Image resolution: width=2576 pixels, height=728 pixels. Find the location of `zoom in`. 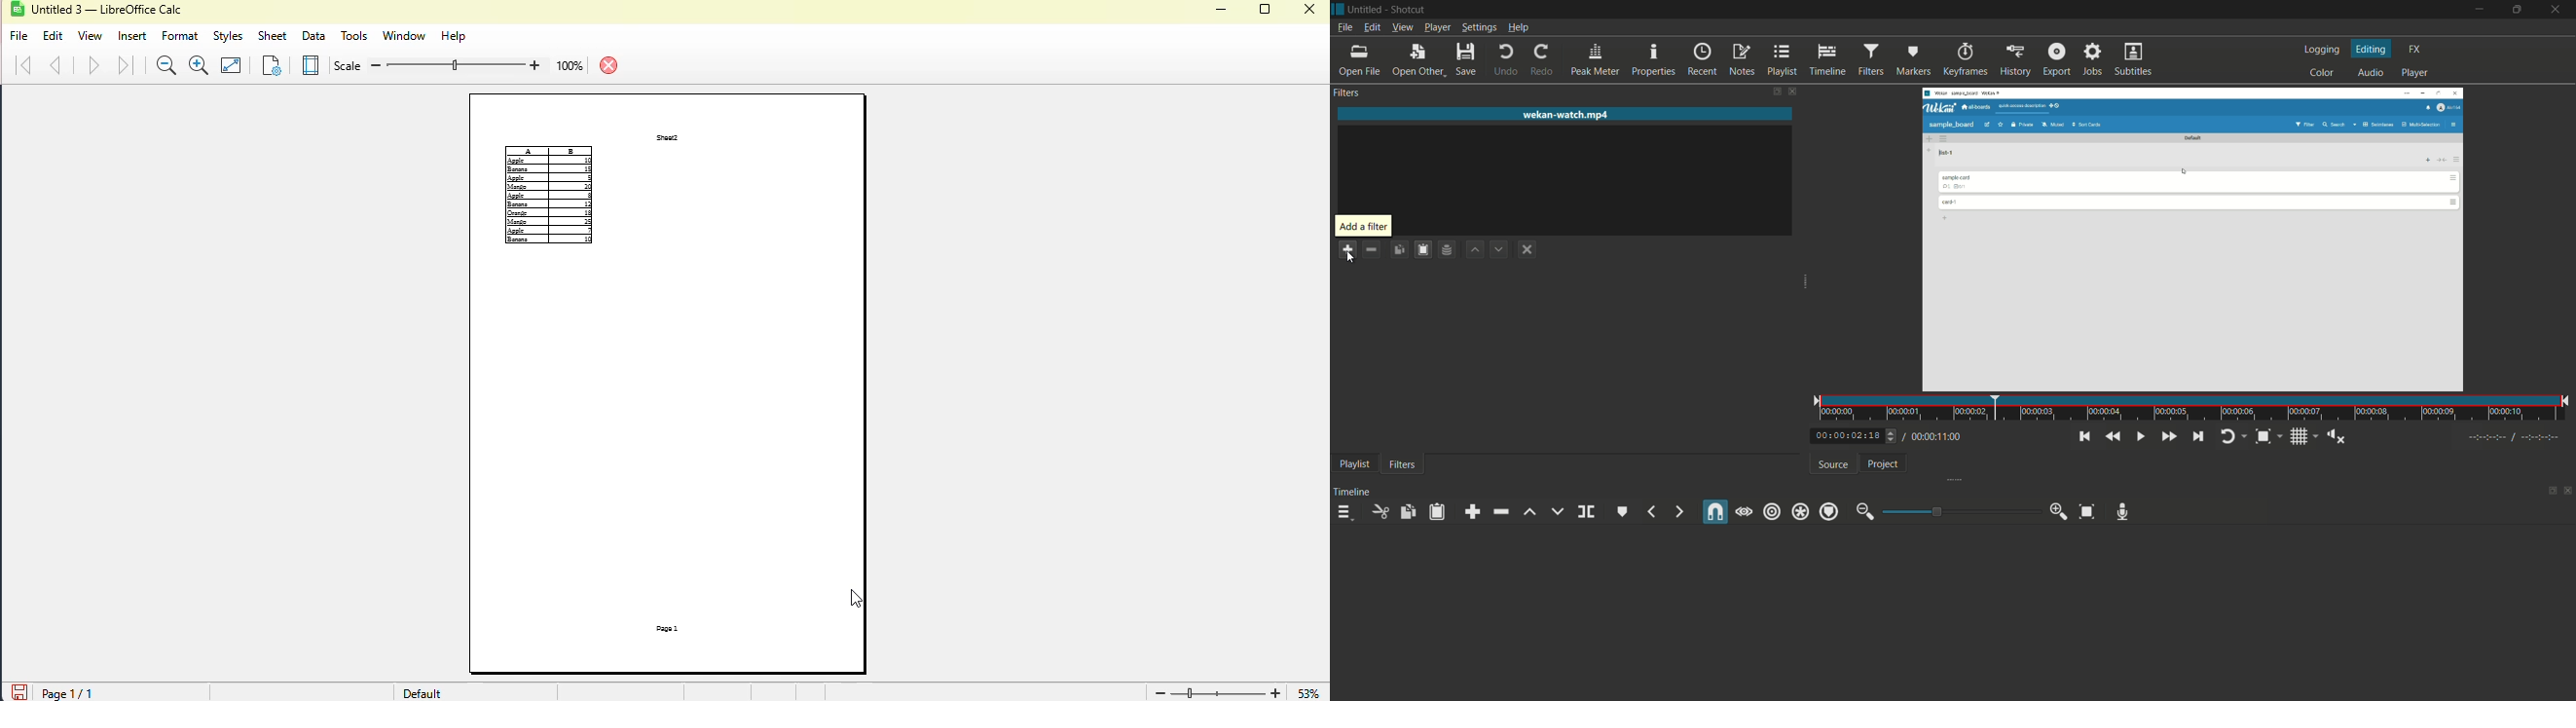

zoom in is located at coordinates (1276, 691).